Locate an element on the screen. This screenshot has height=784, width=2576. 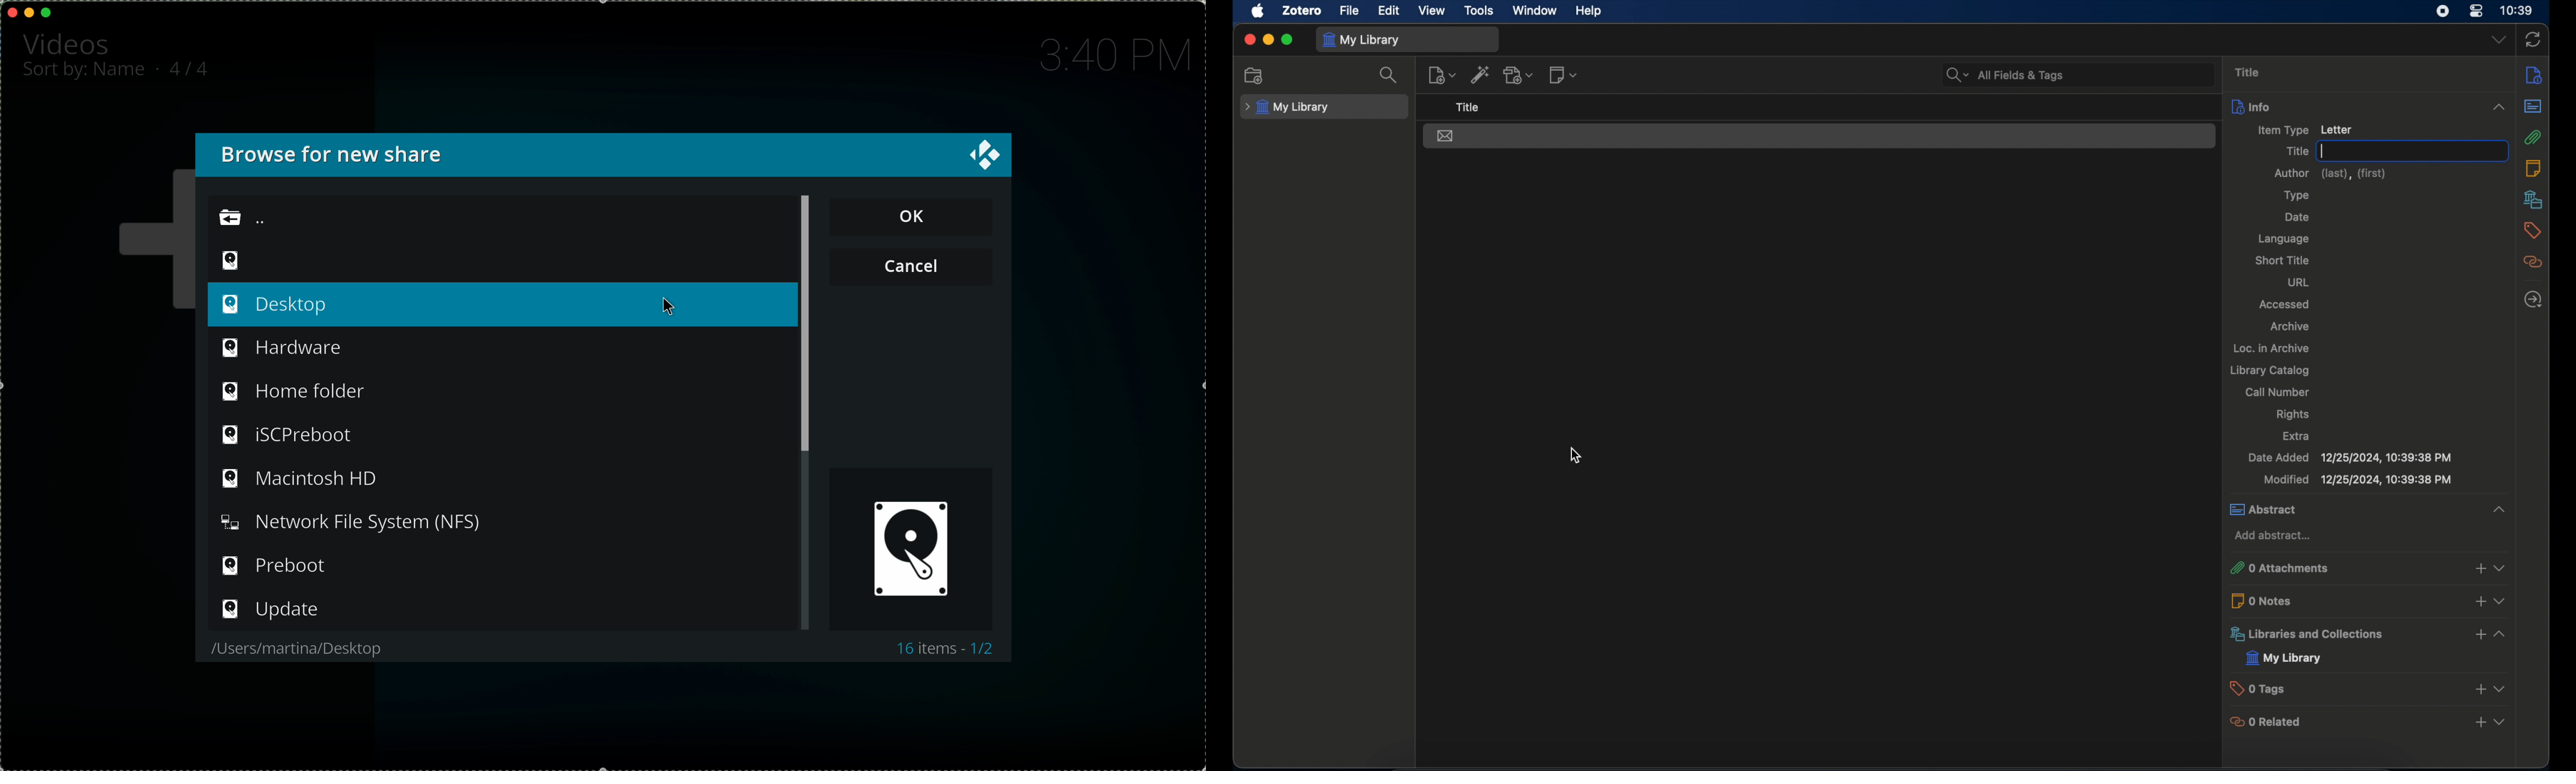
locate is located at coordinates (2533, 301).